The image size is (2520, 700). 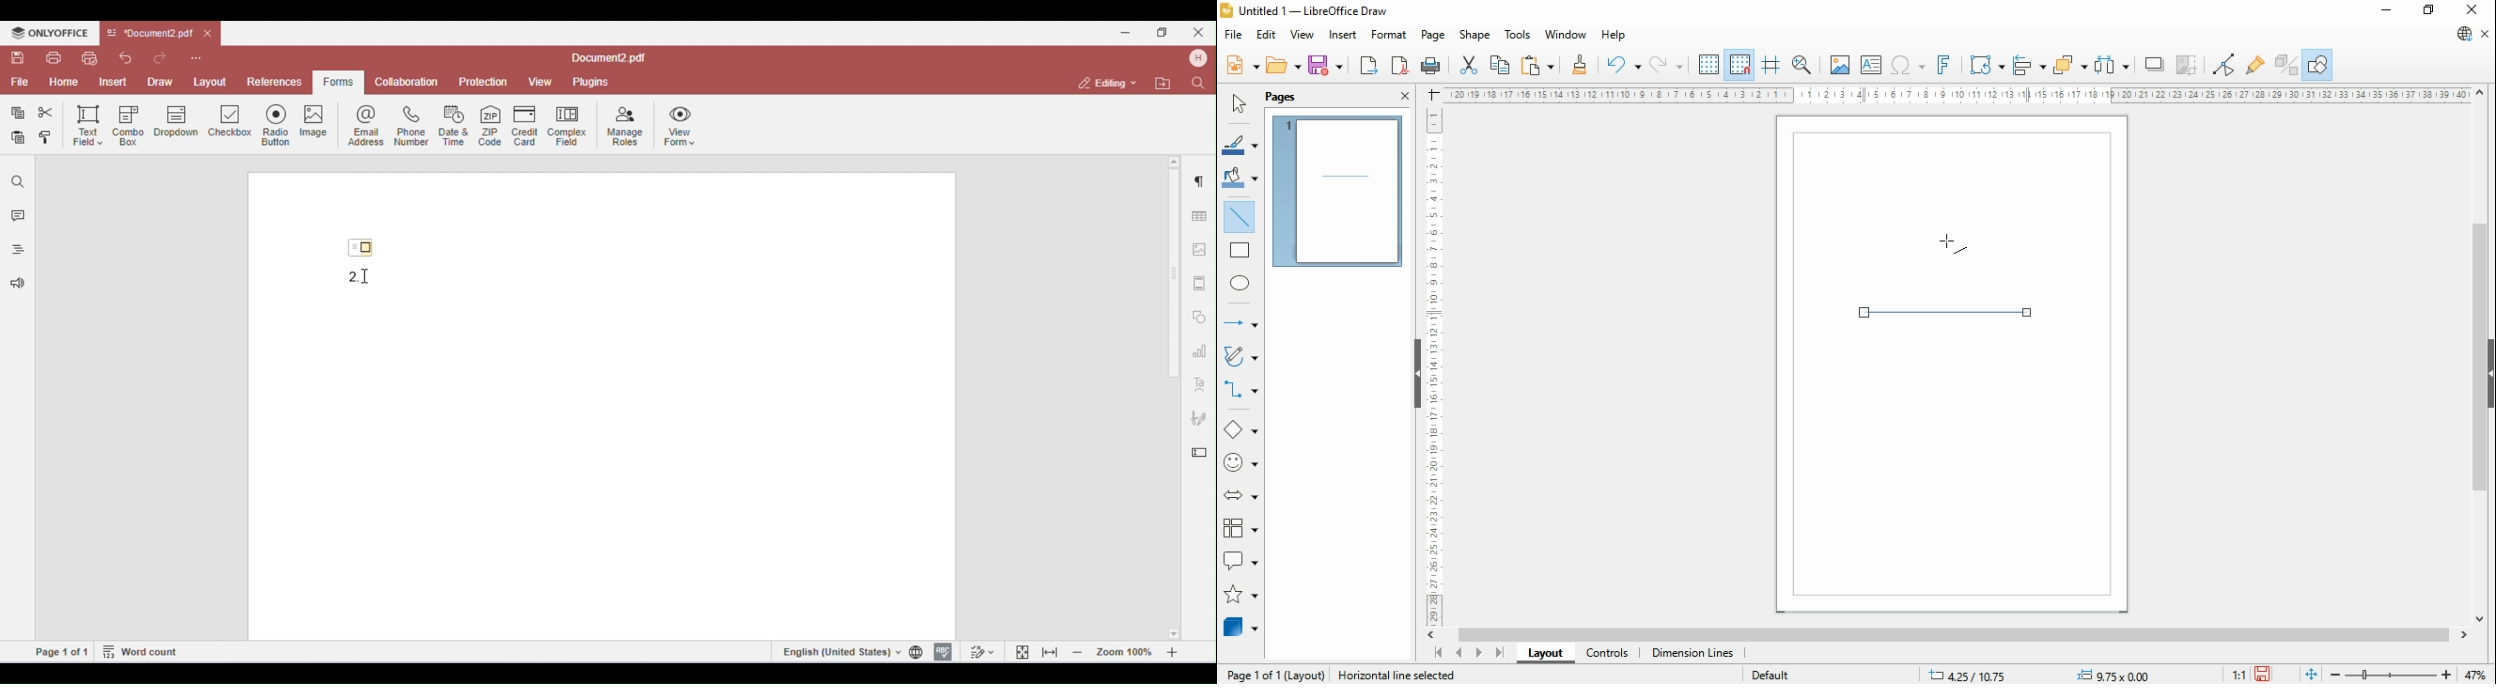 What do you see at coordinates (1945, 66) in the screenshot?
I see `insert fontwork text` at bounding box center [1945, 66].